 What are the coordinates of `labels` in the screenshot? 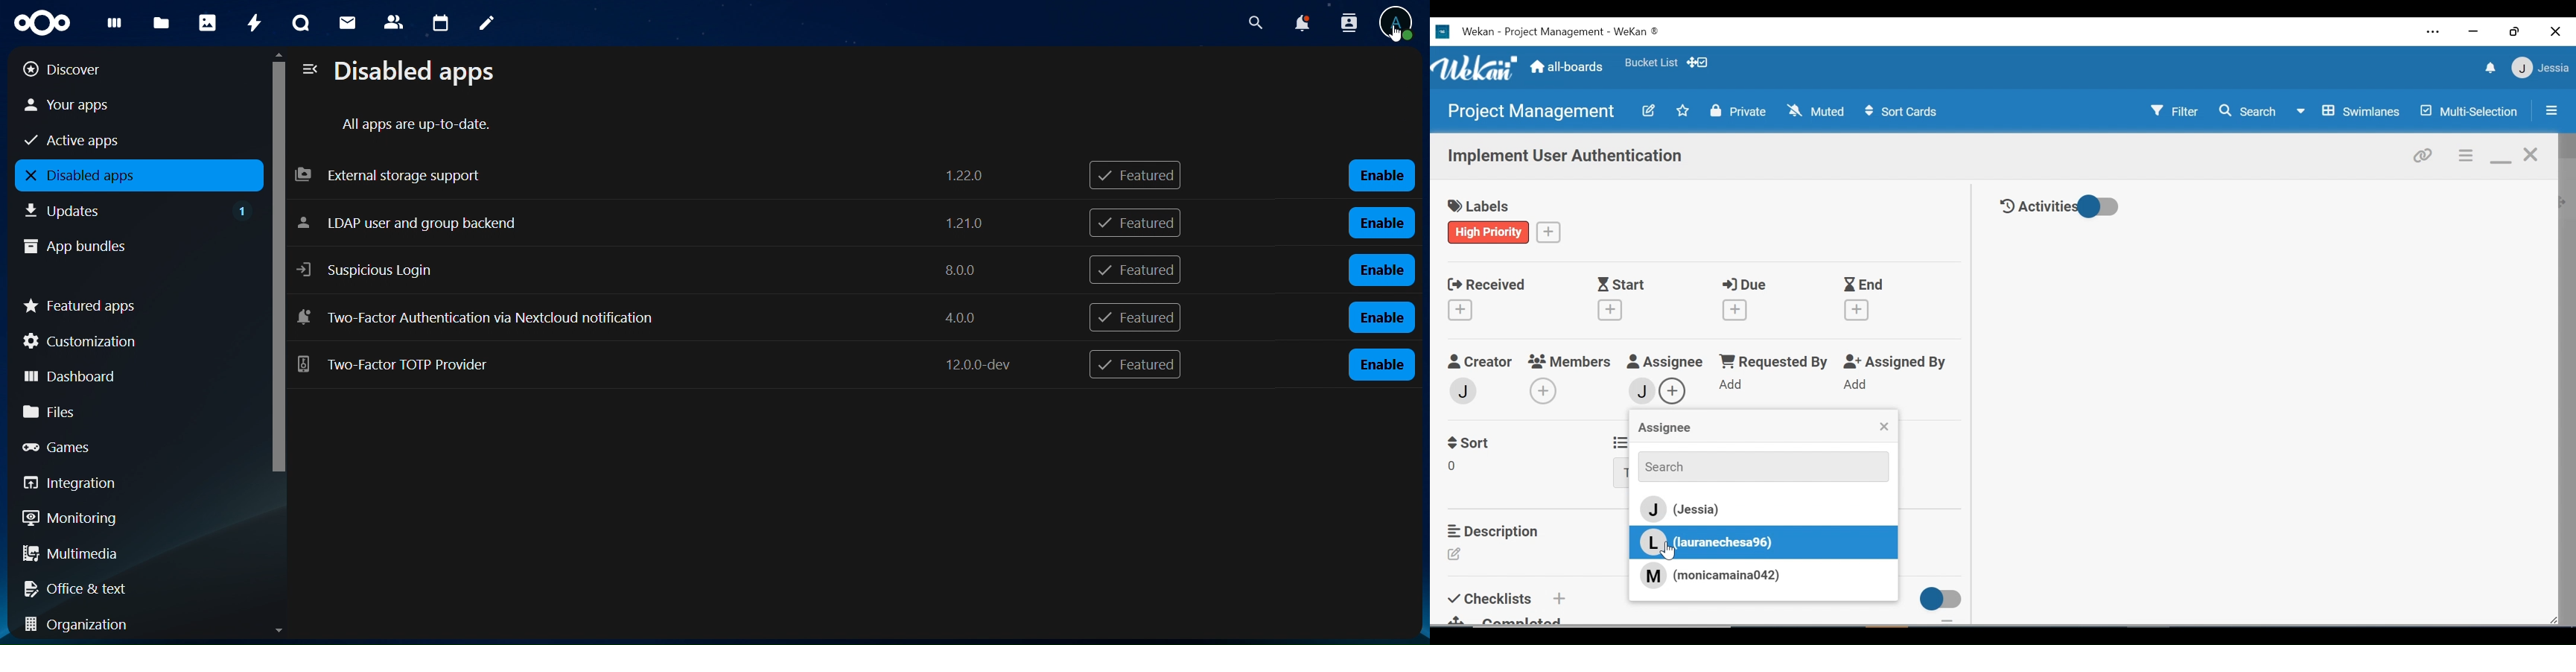 It's located at (1483, 207).